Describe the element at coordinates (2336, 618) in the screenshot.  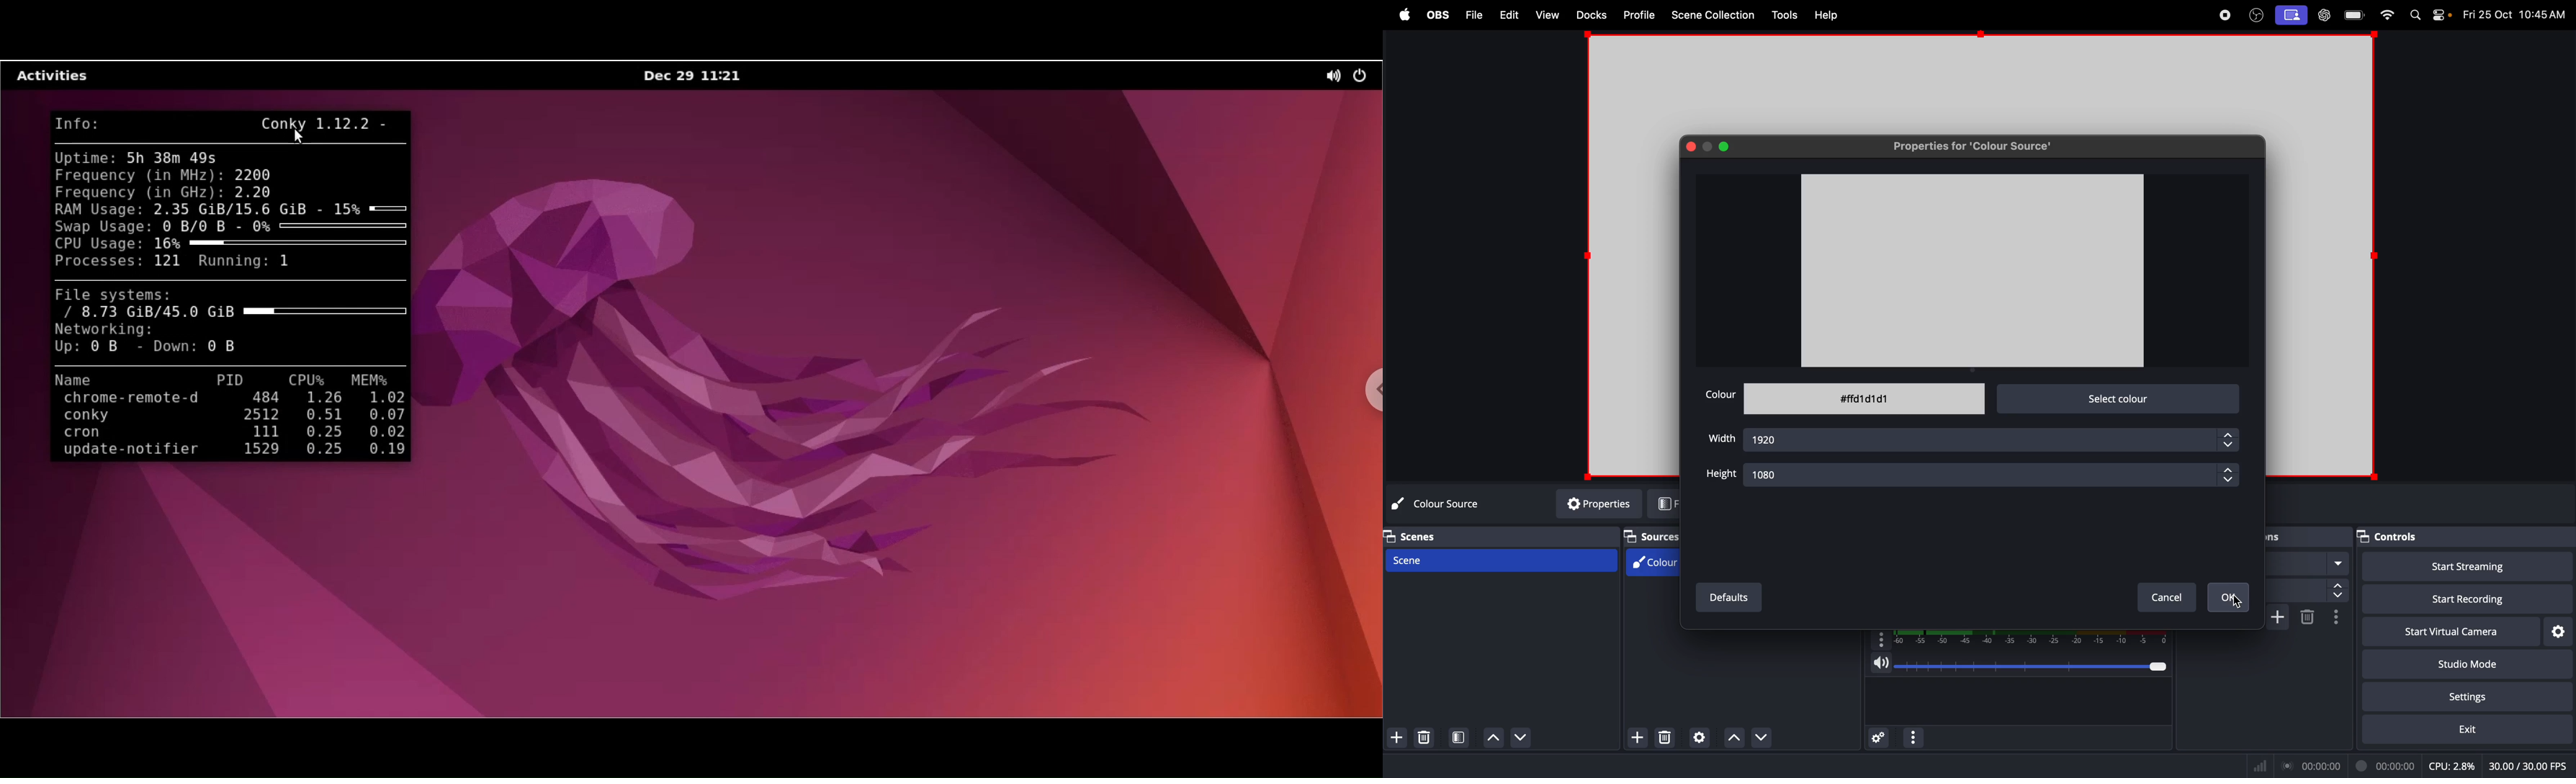
I see `transition properties` at that location.